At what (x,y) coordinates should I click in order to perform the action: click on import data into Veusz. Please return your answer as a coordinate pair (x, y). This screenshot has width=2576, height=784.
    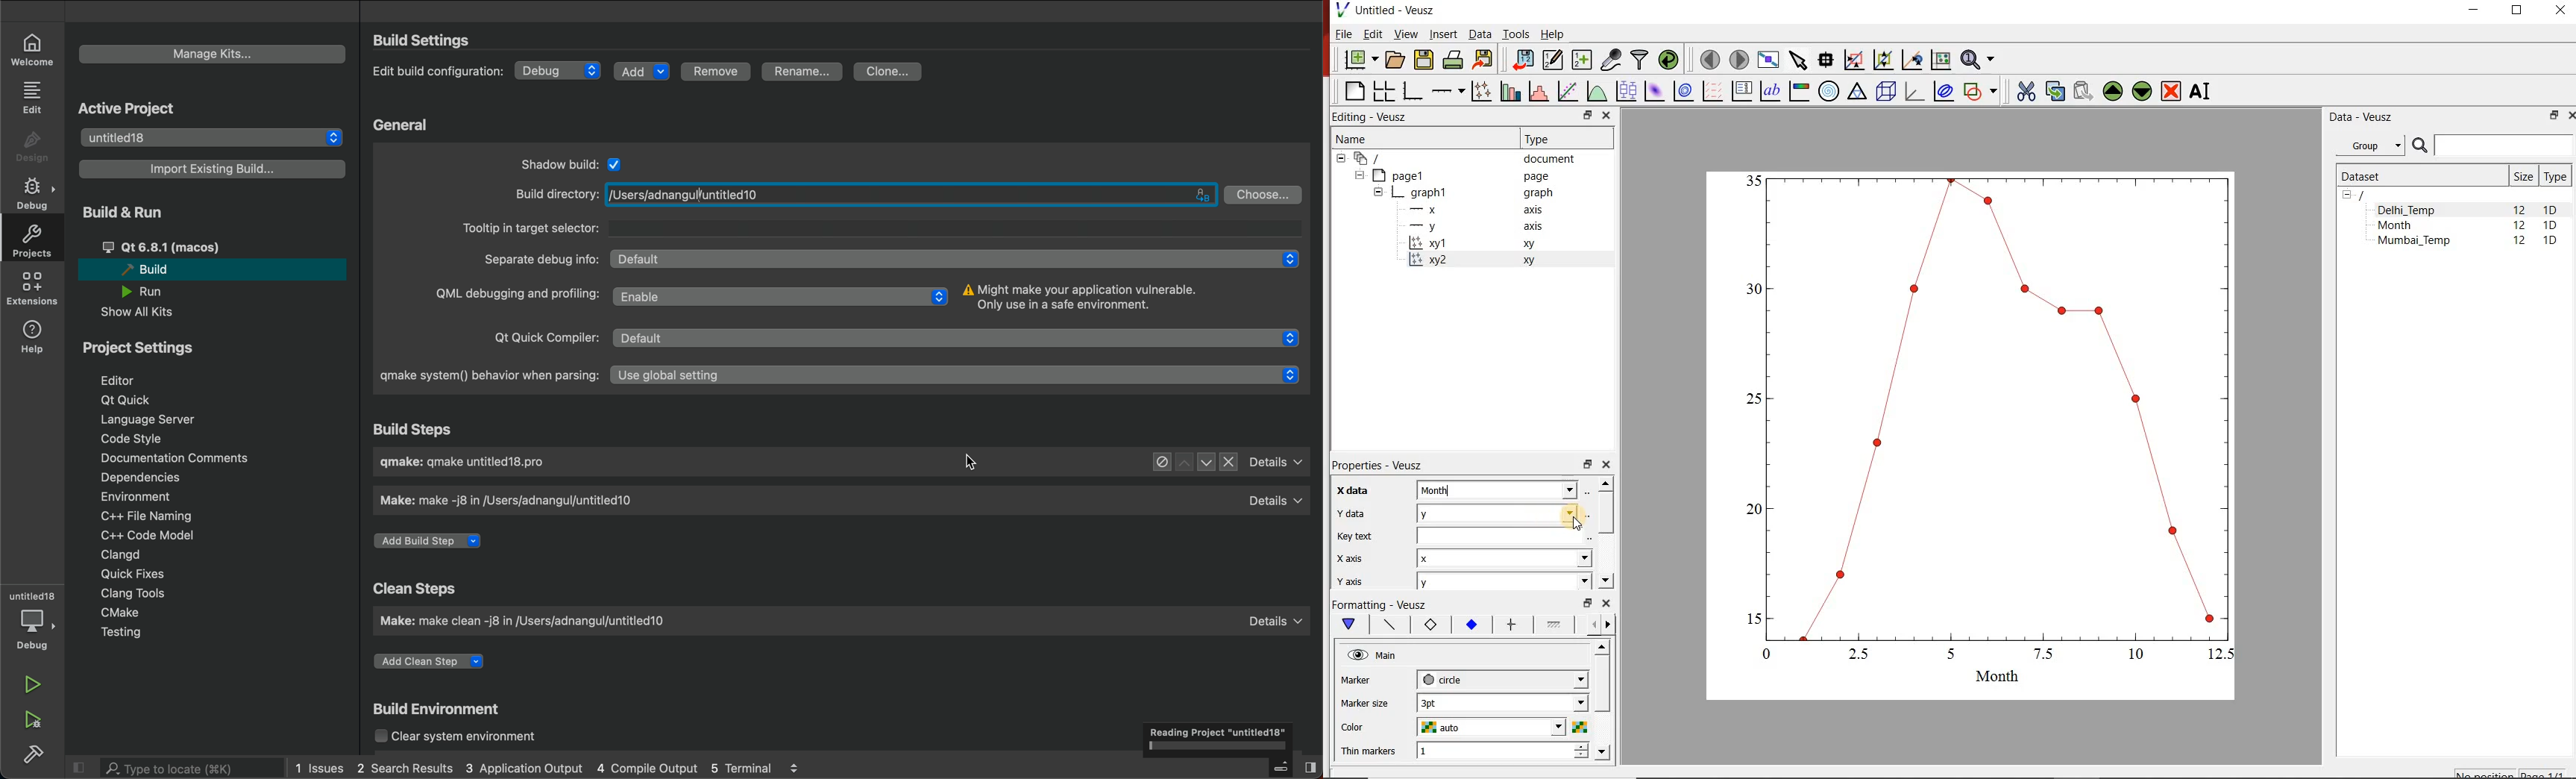
    Looking at the image, I should click on (1521, 60).